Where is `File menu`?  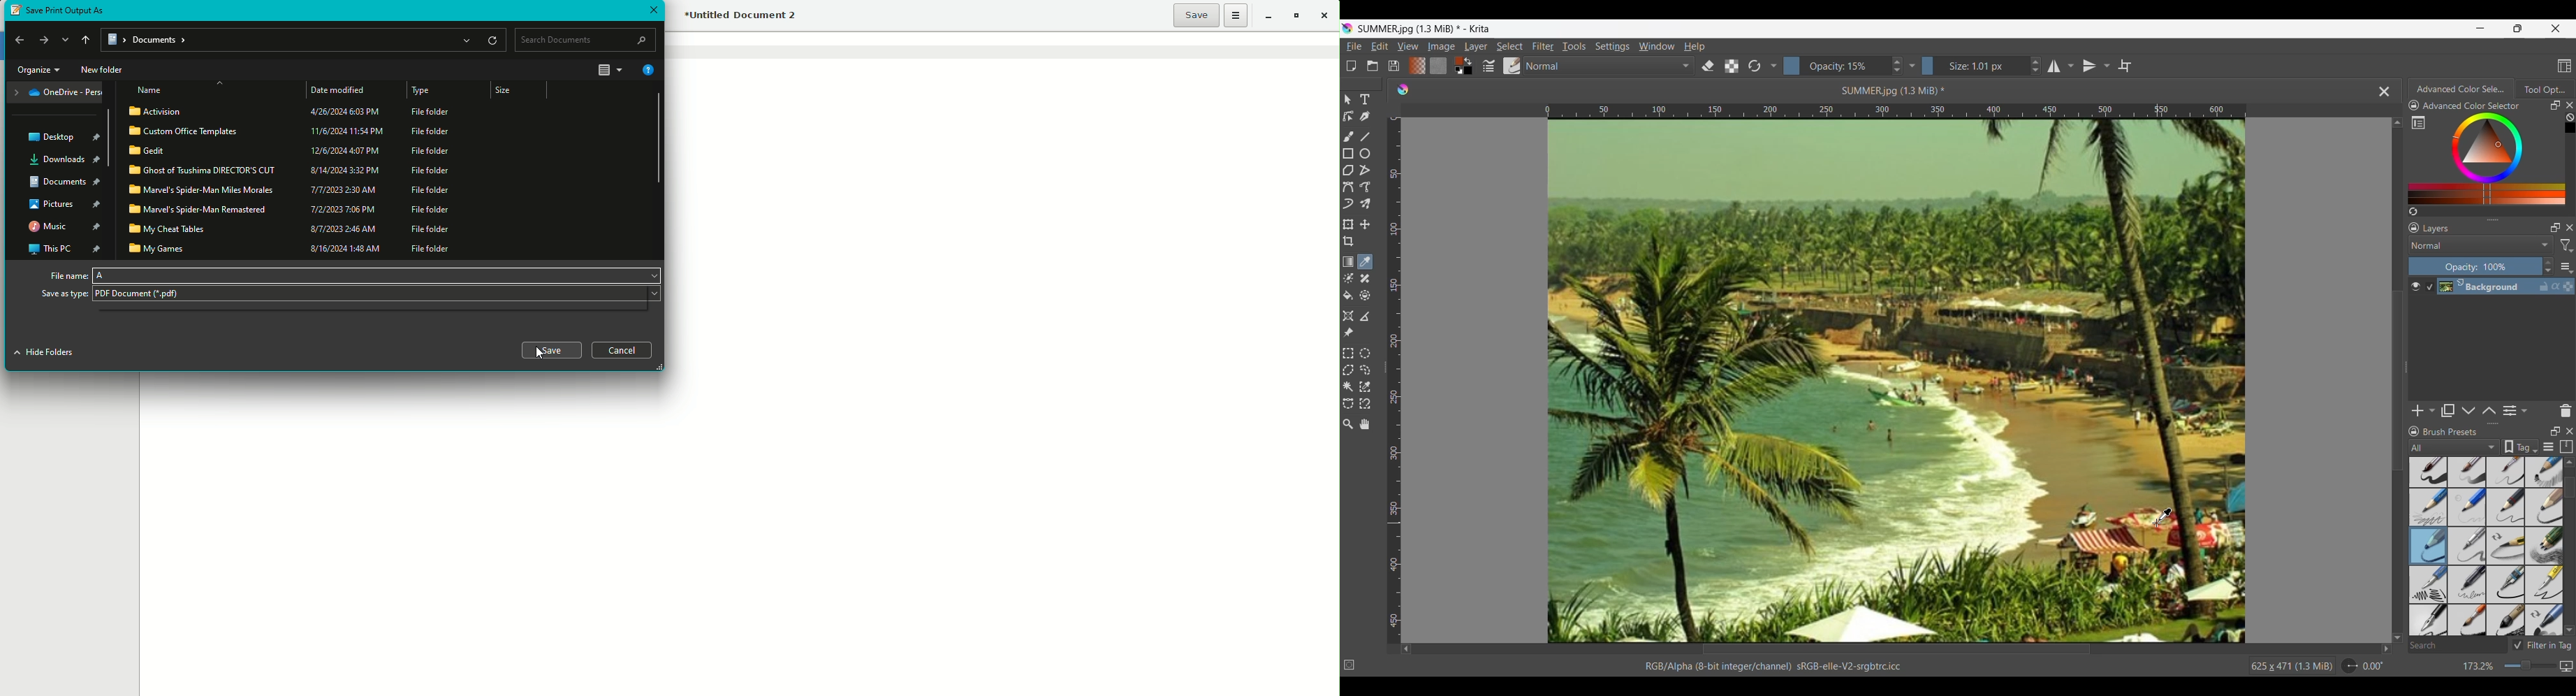
File menu is located at coordinates (1354, 46).